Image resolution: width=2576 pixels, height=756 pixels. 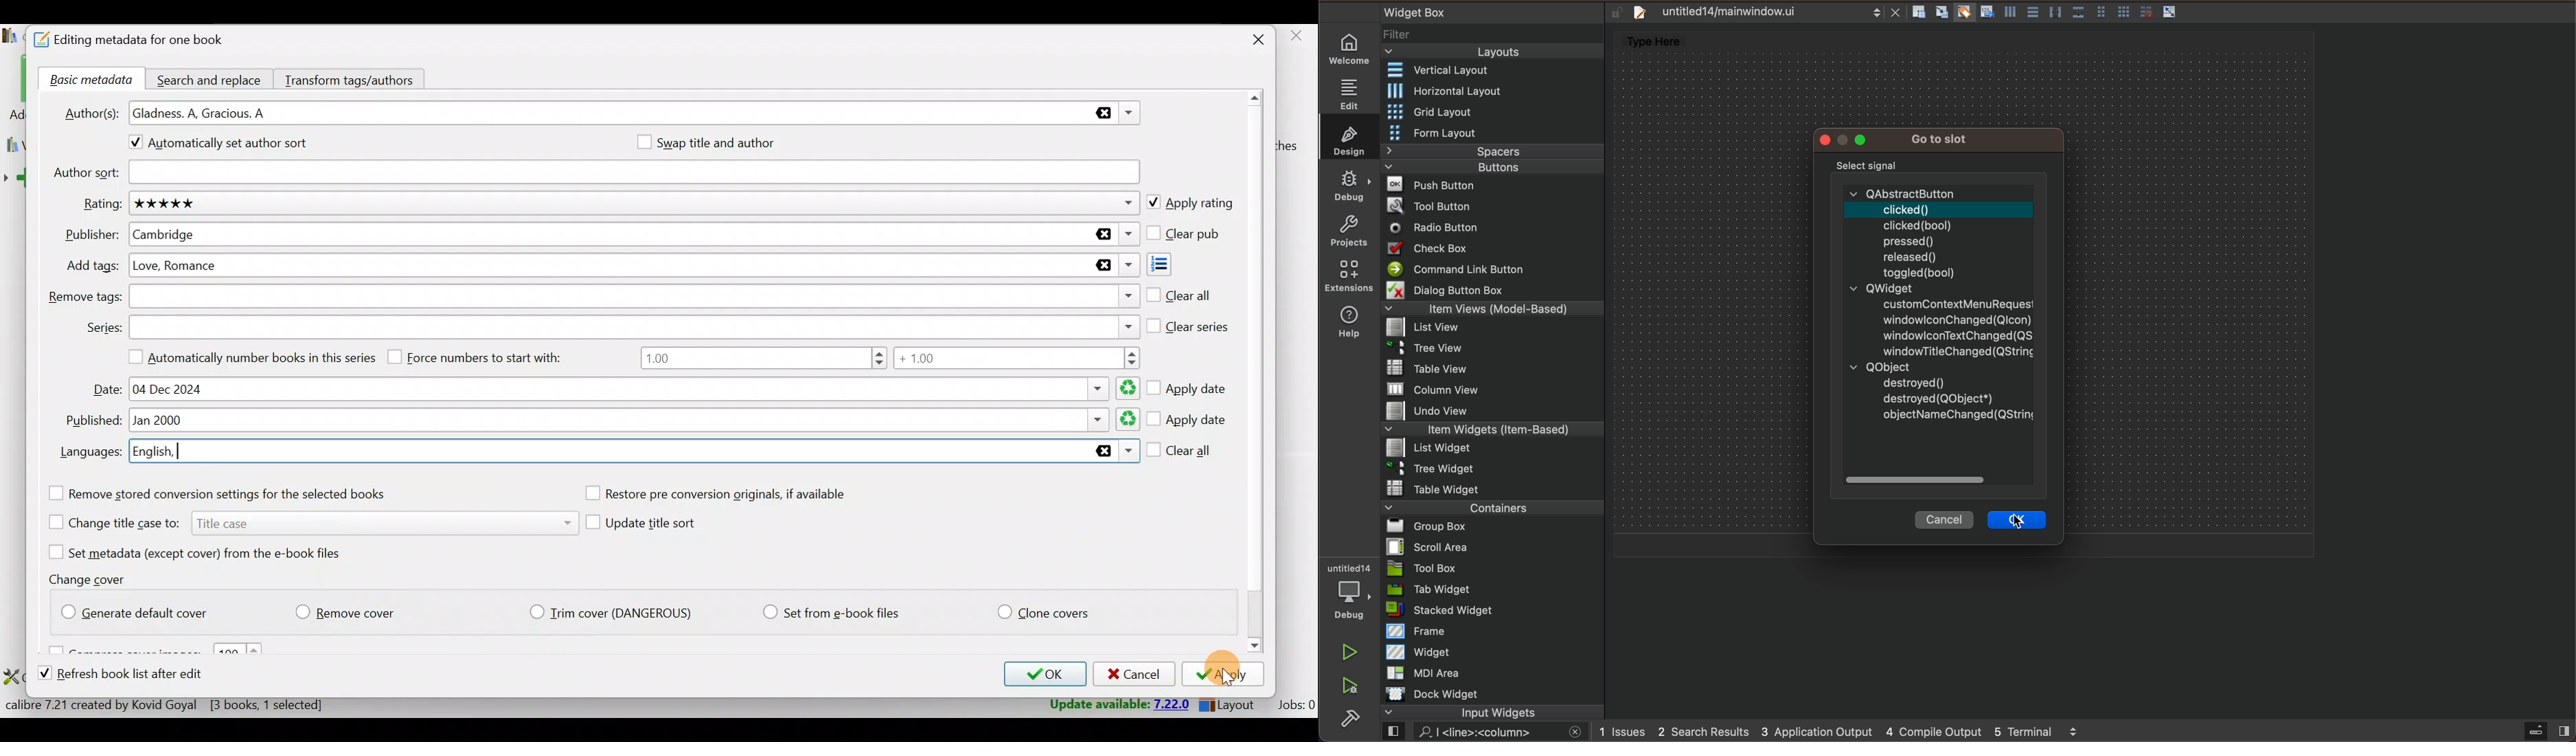 What do you see at coordinates (2542, 731) in the screenshot?
I see `sidebar` at bounding box center [2542, 731].